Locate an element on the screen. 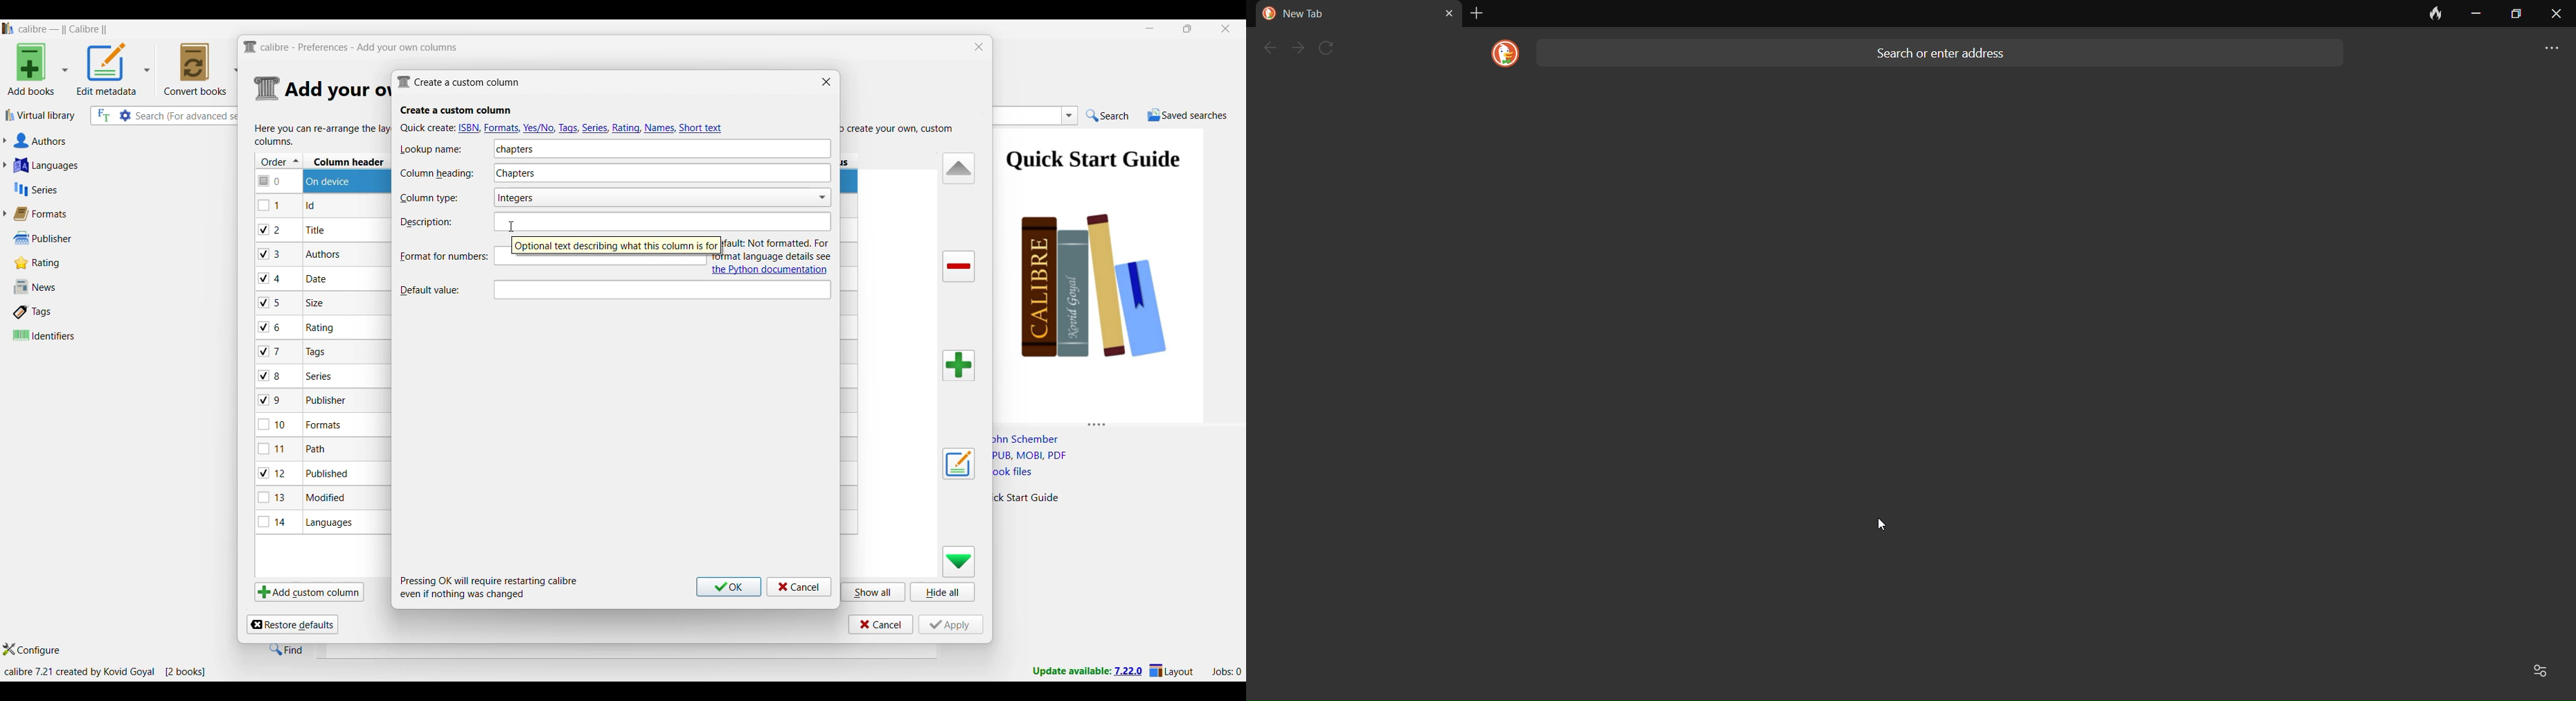  Lookup name typed in is located at coordinates (501, 149).